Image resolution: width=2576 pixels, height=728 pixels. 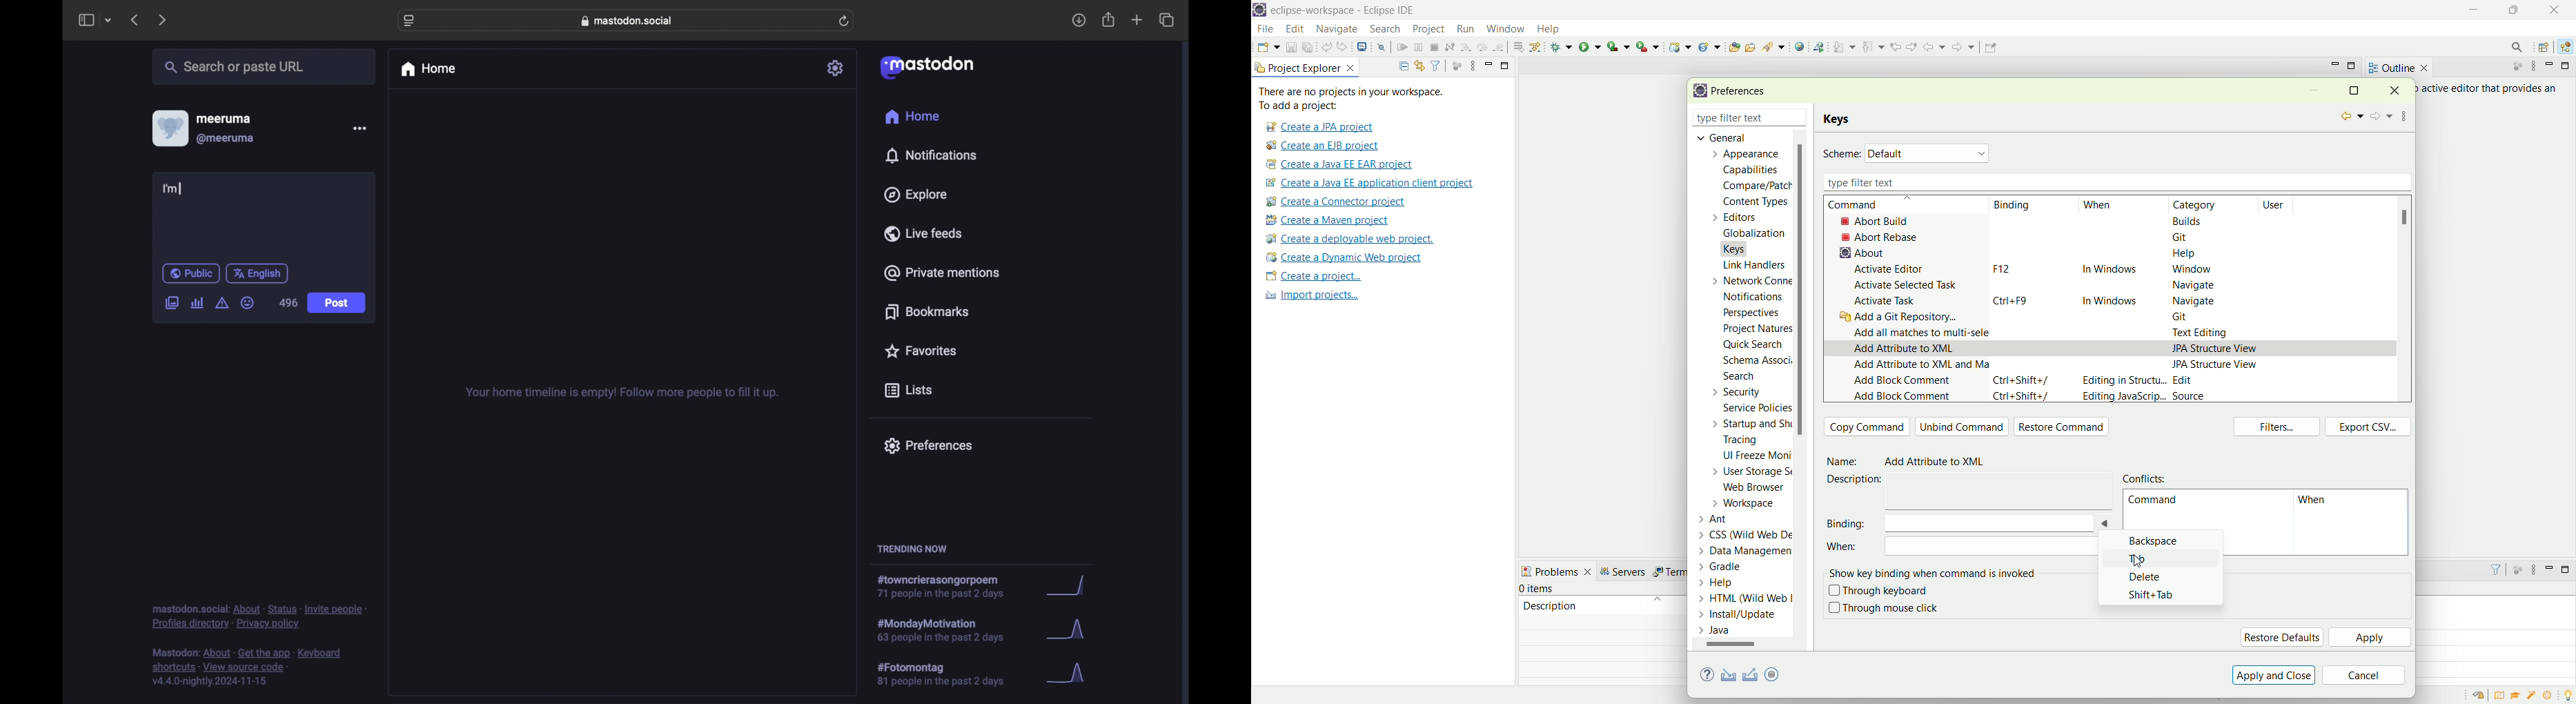 I want to click on graph, so click(x=1071, y=586).